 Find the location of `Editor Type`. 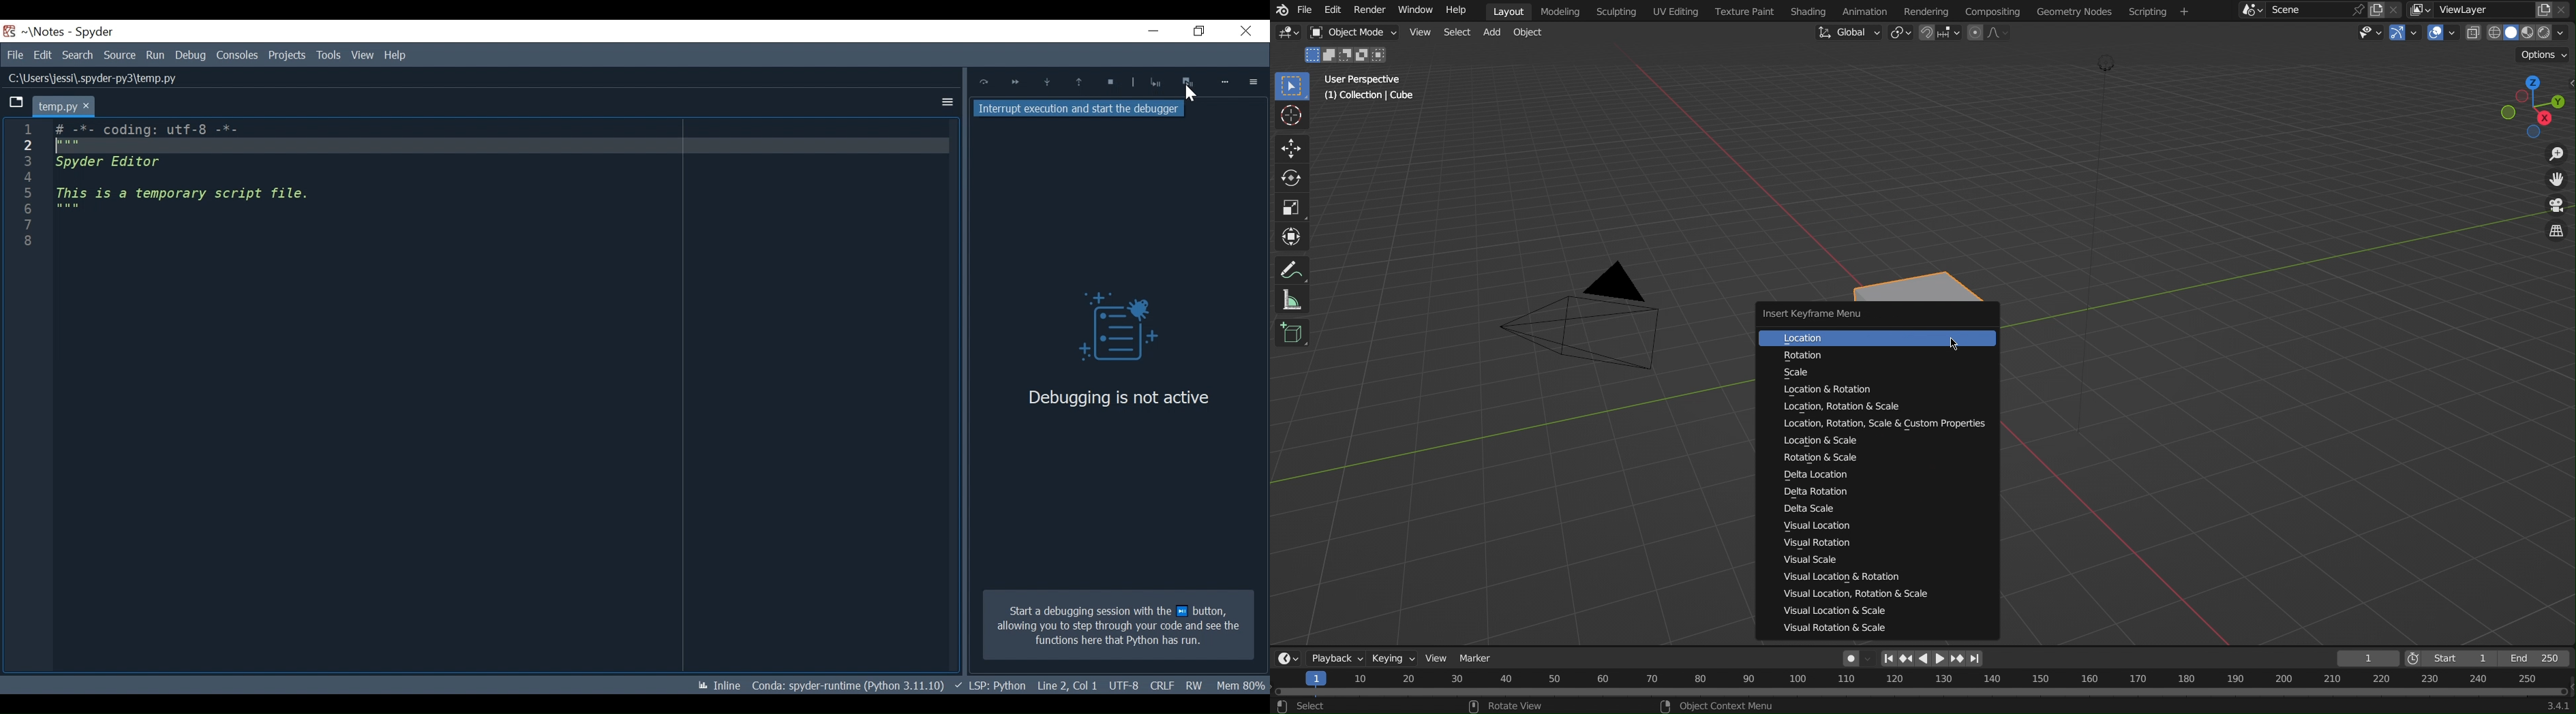

Editor Type is located at coordinates (1288, 659).